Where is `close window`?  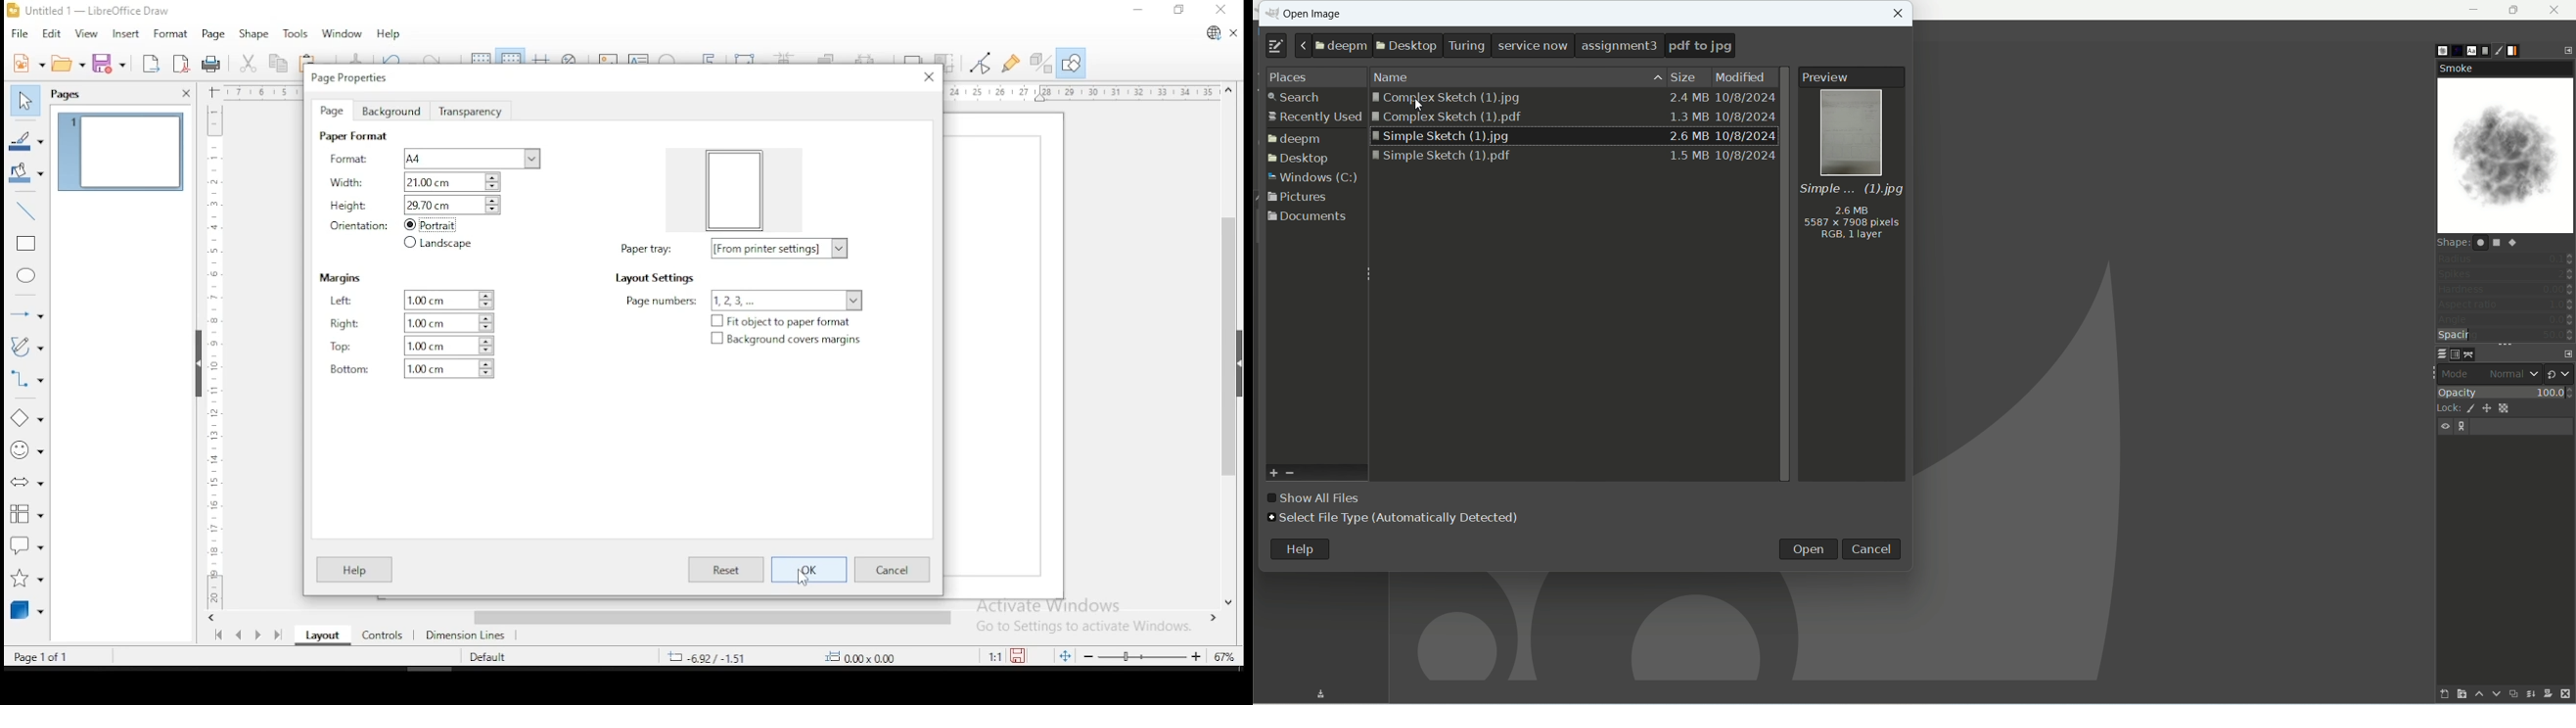
close window is located at coordinates (1223, 12).